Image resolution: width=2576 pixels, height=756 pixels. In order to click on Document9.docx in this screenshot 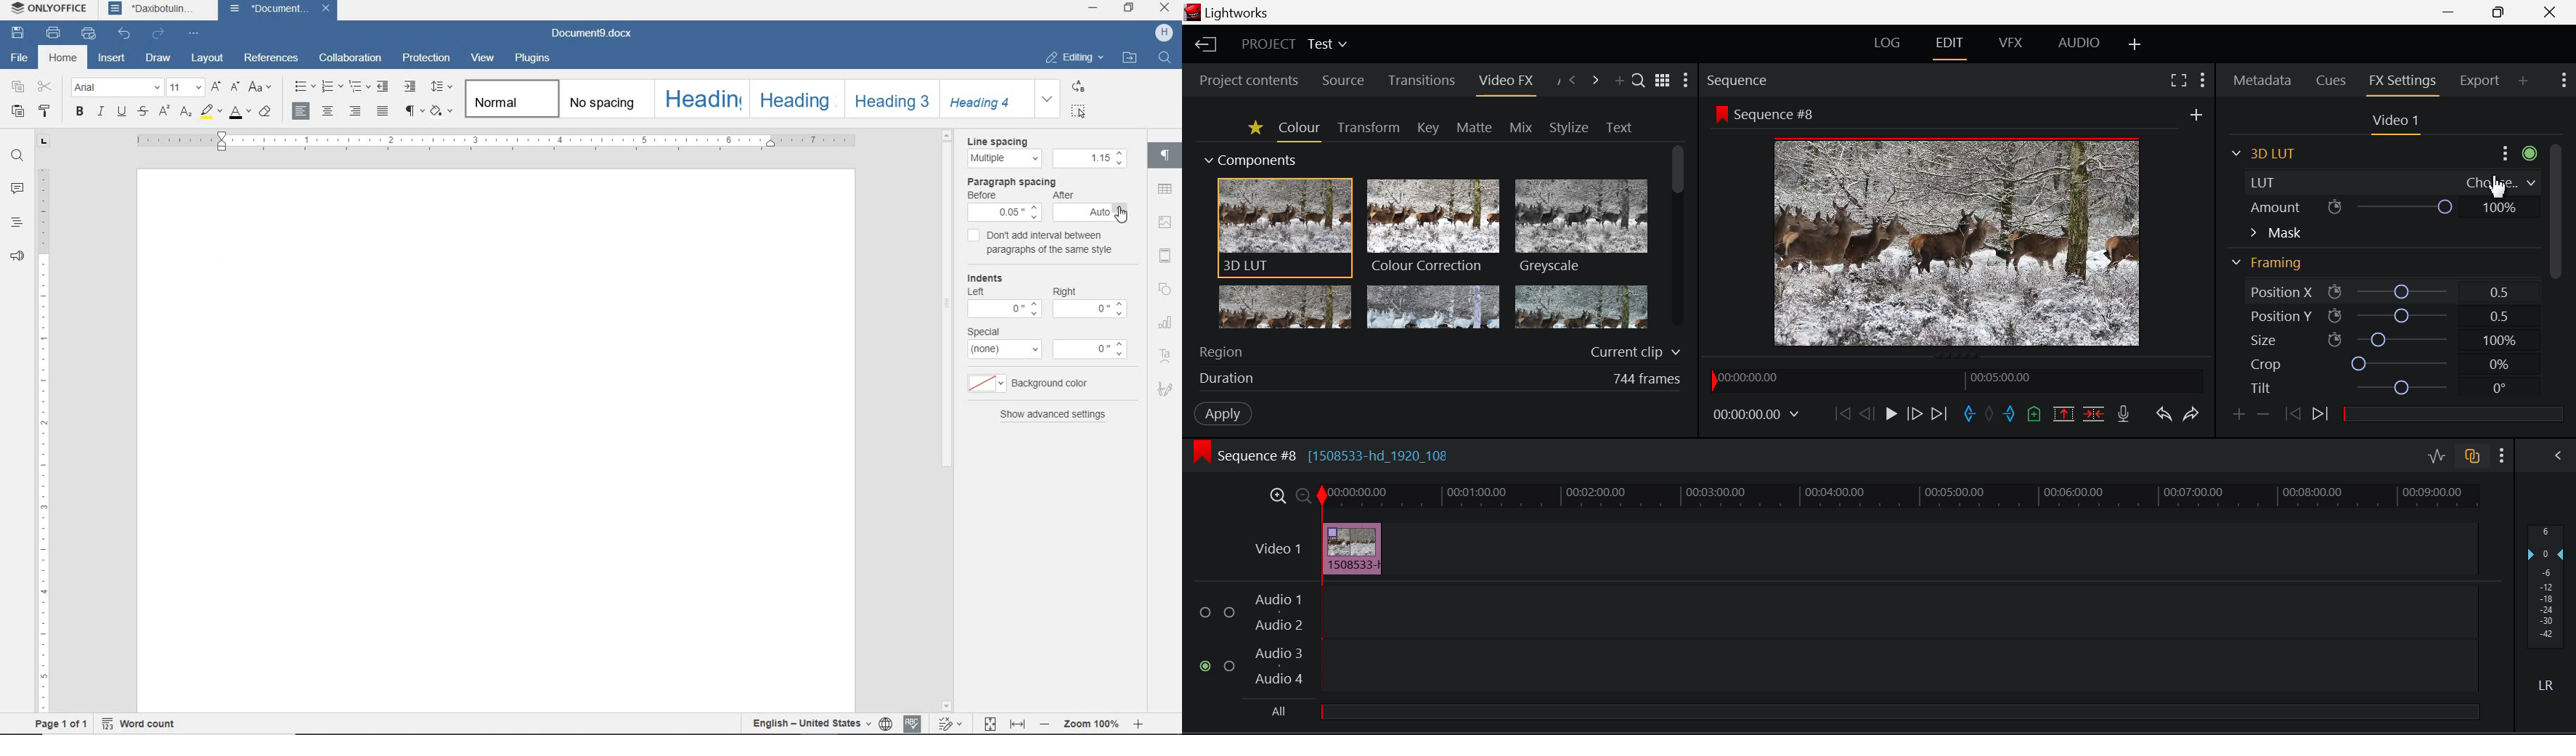, I will do `click(591, 34)`.